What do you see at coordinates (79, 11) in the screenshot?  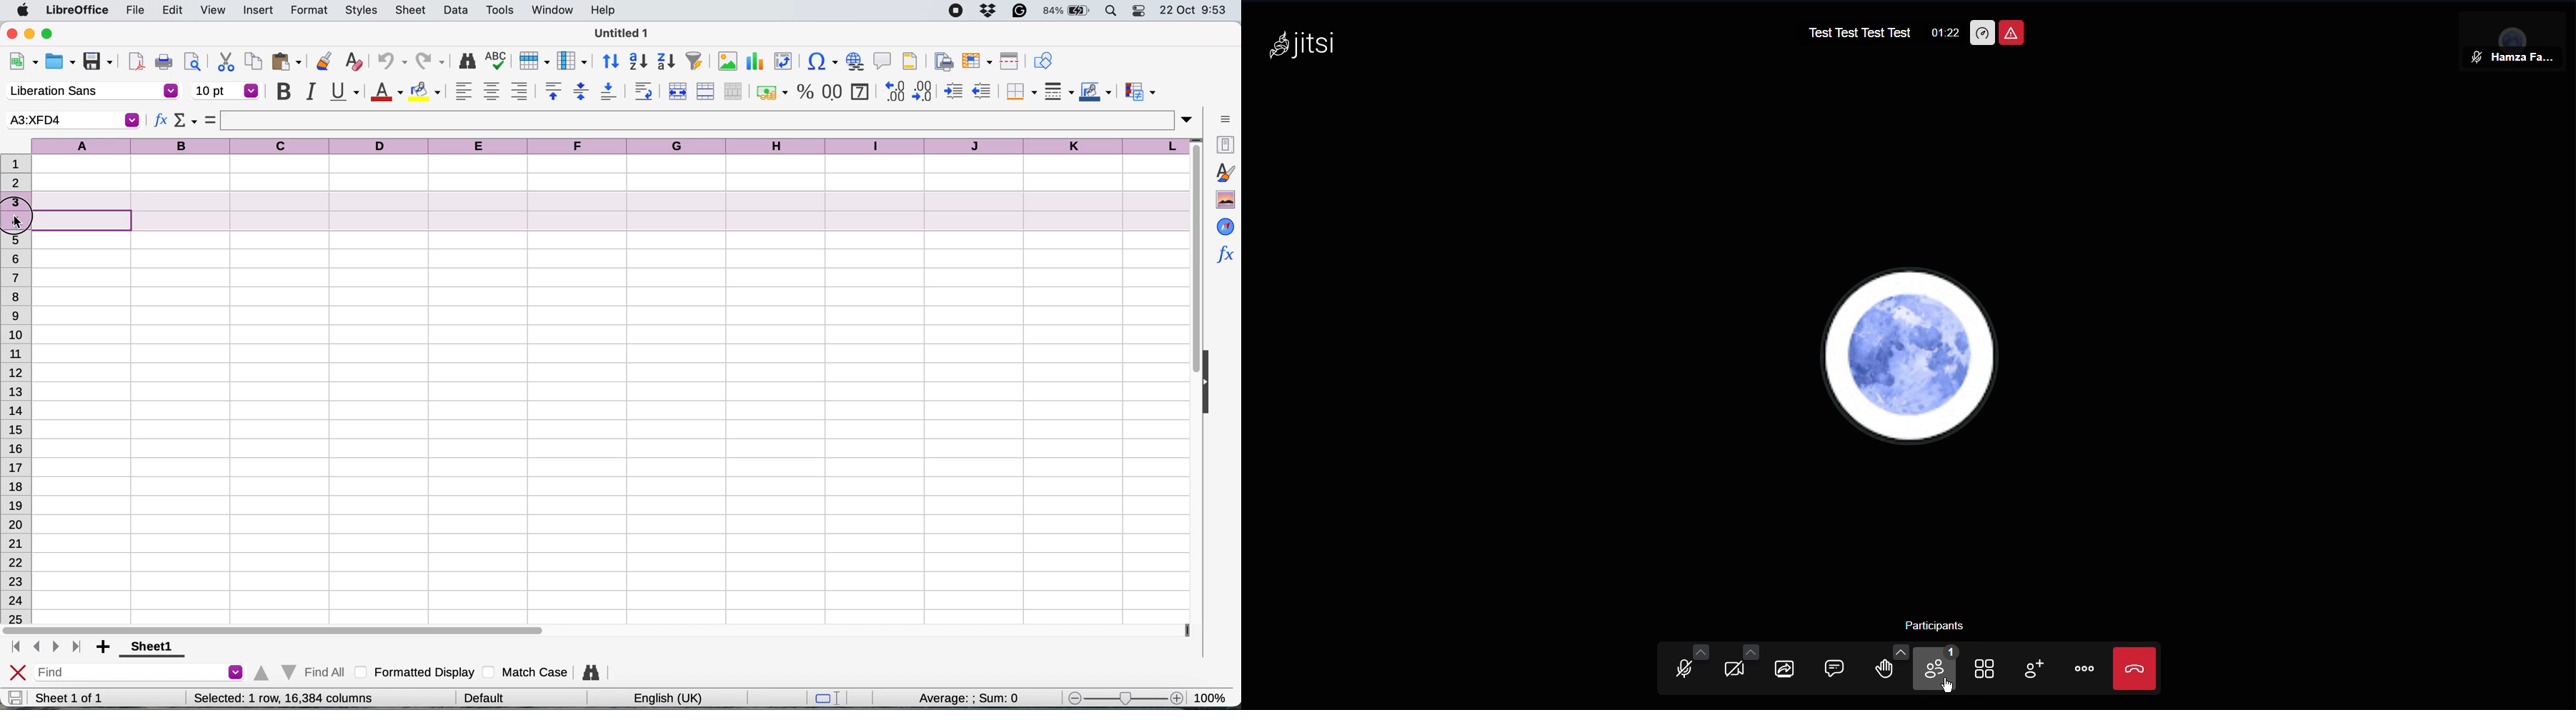 I see `libreoffice` at bounding box center [79, 11].